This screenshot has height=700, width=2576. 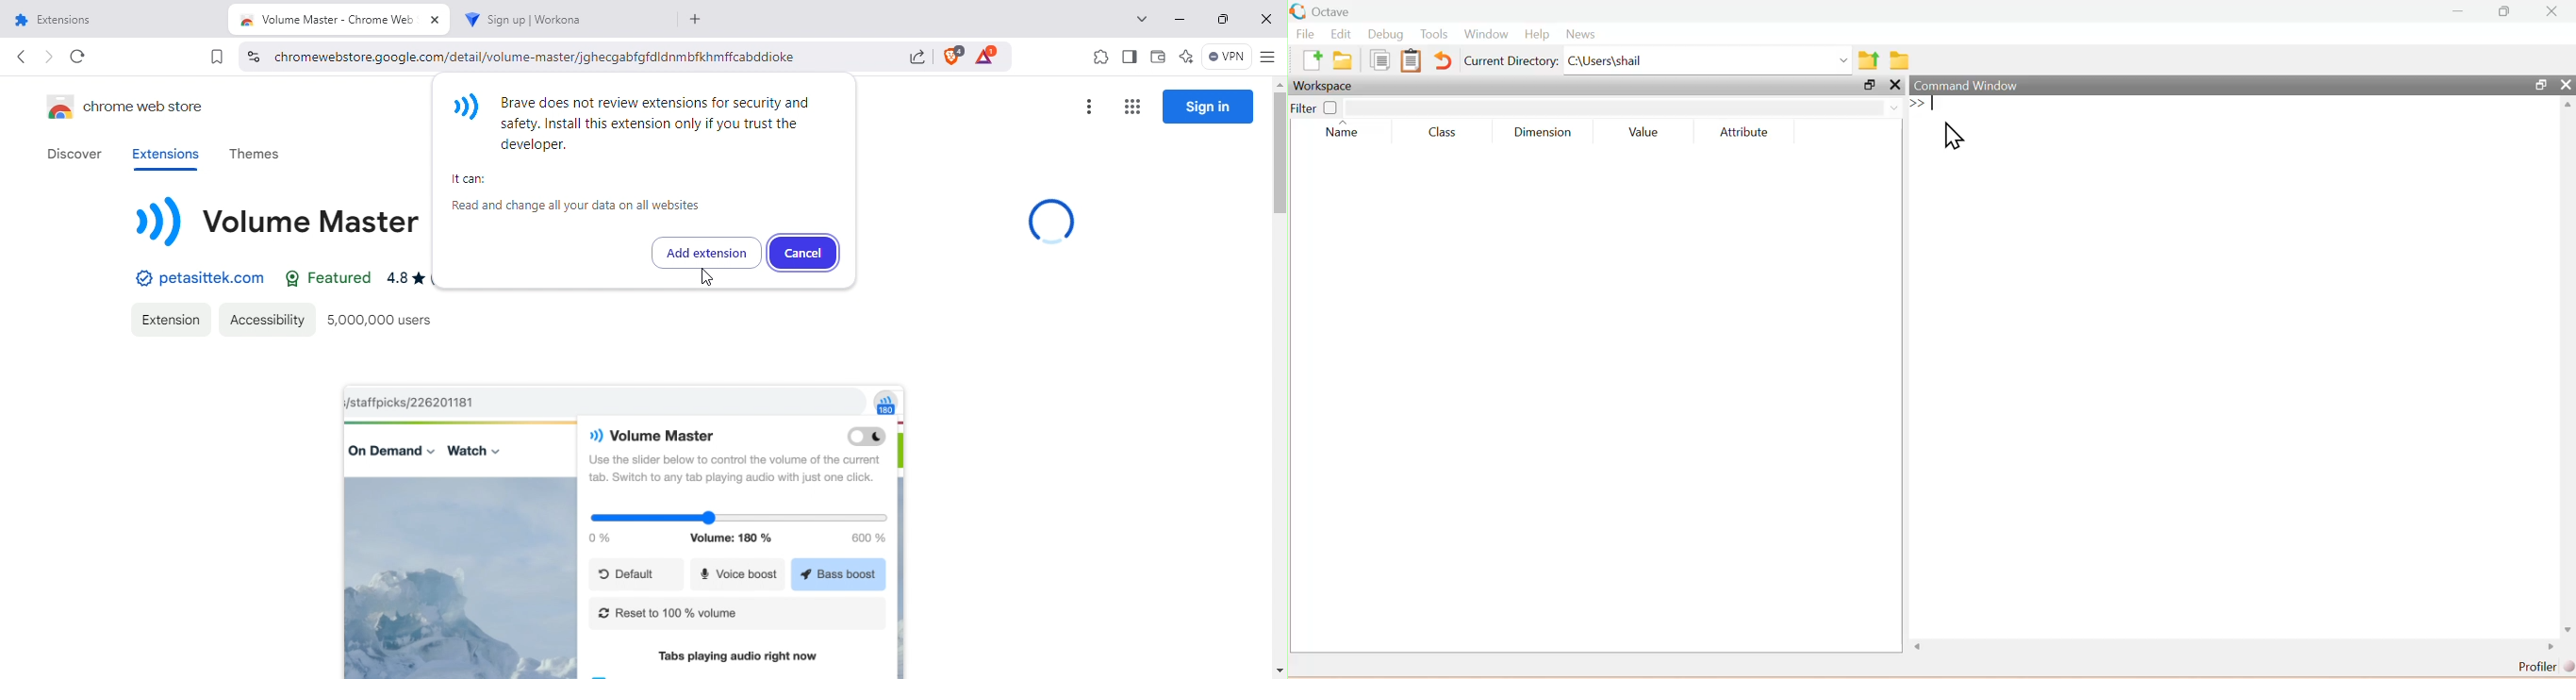 I want to click on , so click(x=1923, y=647).